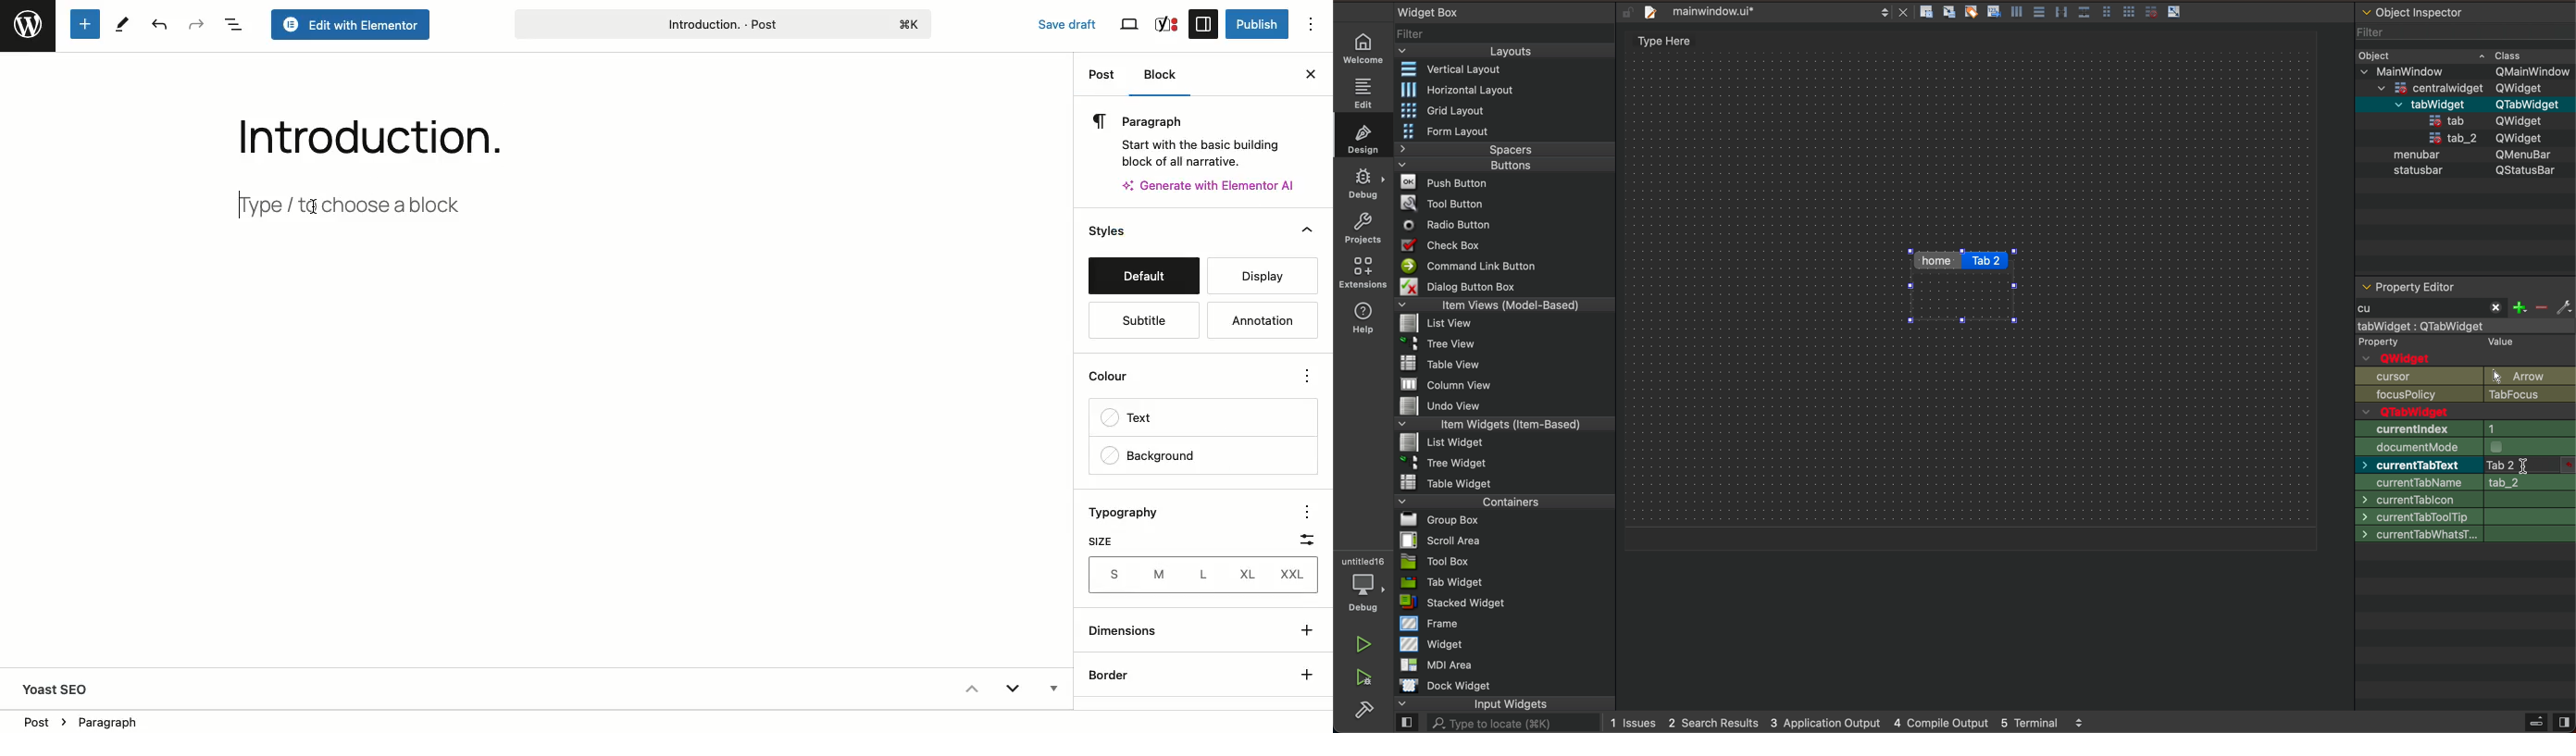 Image resolution: width=2576 pixels, height=756 pixels. Describe the element at coordinates (1103, 78) in the screenshot. I see `Post` at that location.